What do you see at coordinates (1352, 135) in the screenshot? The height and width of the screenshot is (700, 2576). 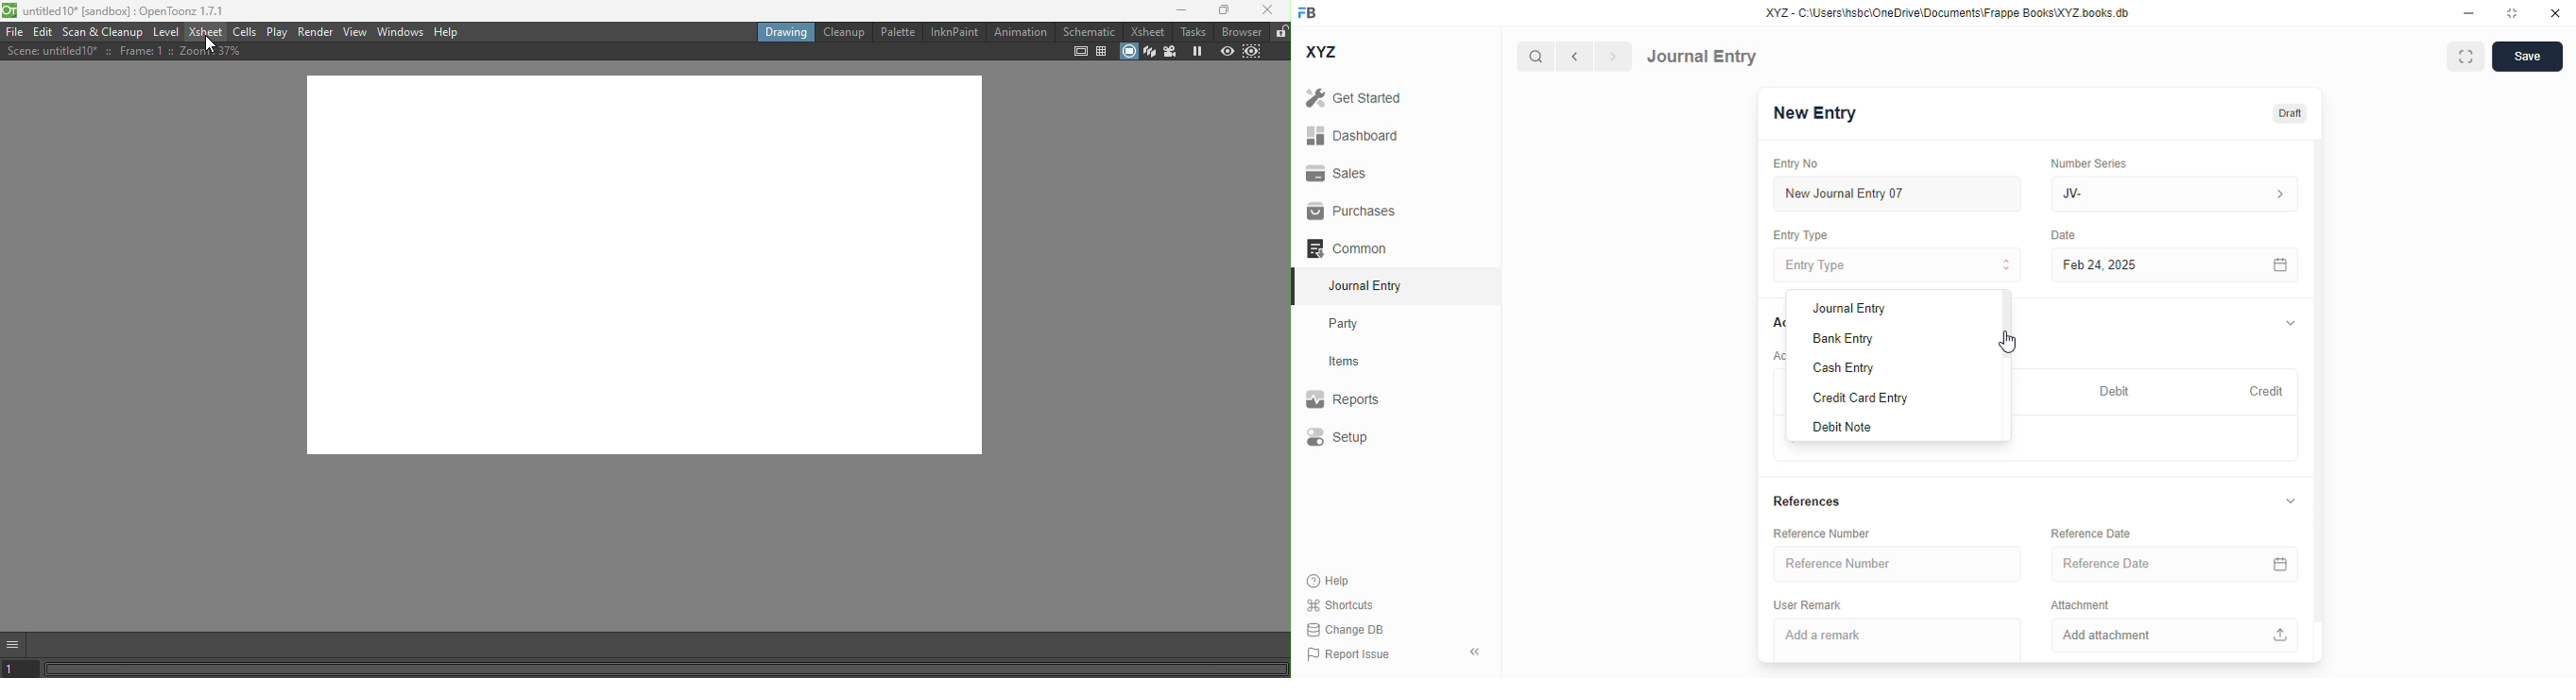 I see `dashboard` at bounding box center [1352, 135].